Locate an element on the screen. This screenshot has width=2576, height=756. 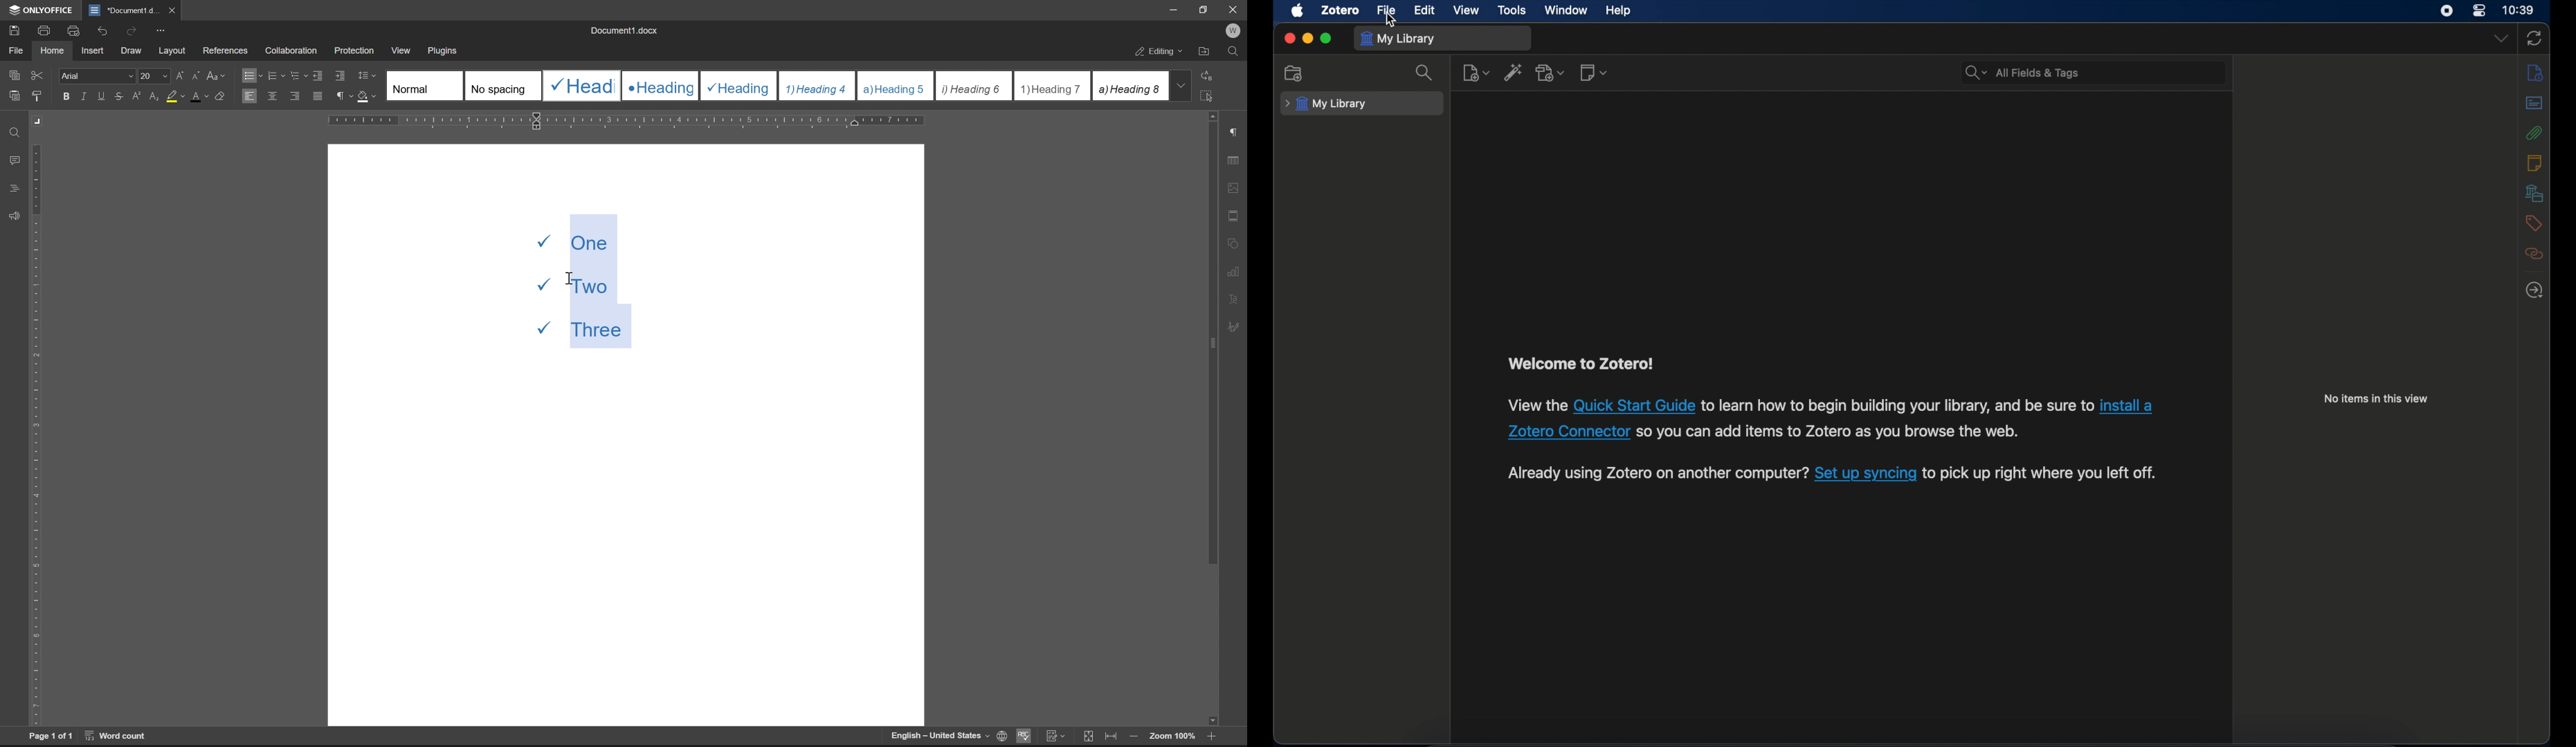
search is located at coordinates (1426, 73).